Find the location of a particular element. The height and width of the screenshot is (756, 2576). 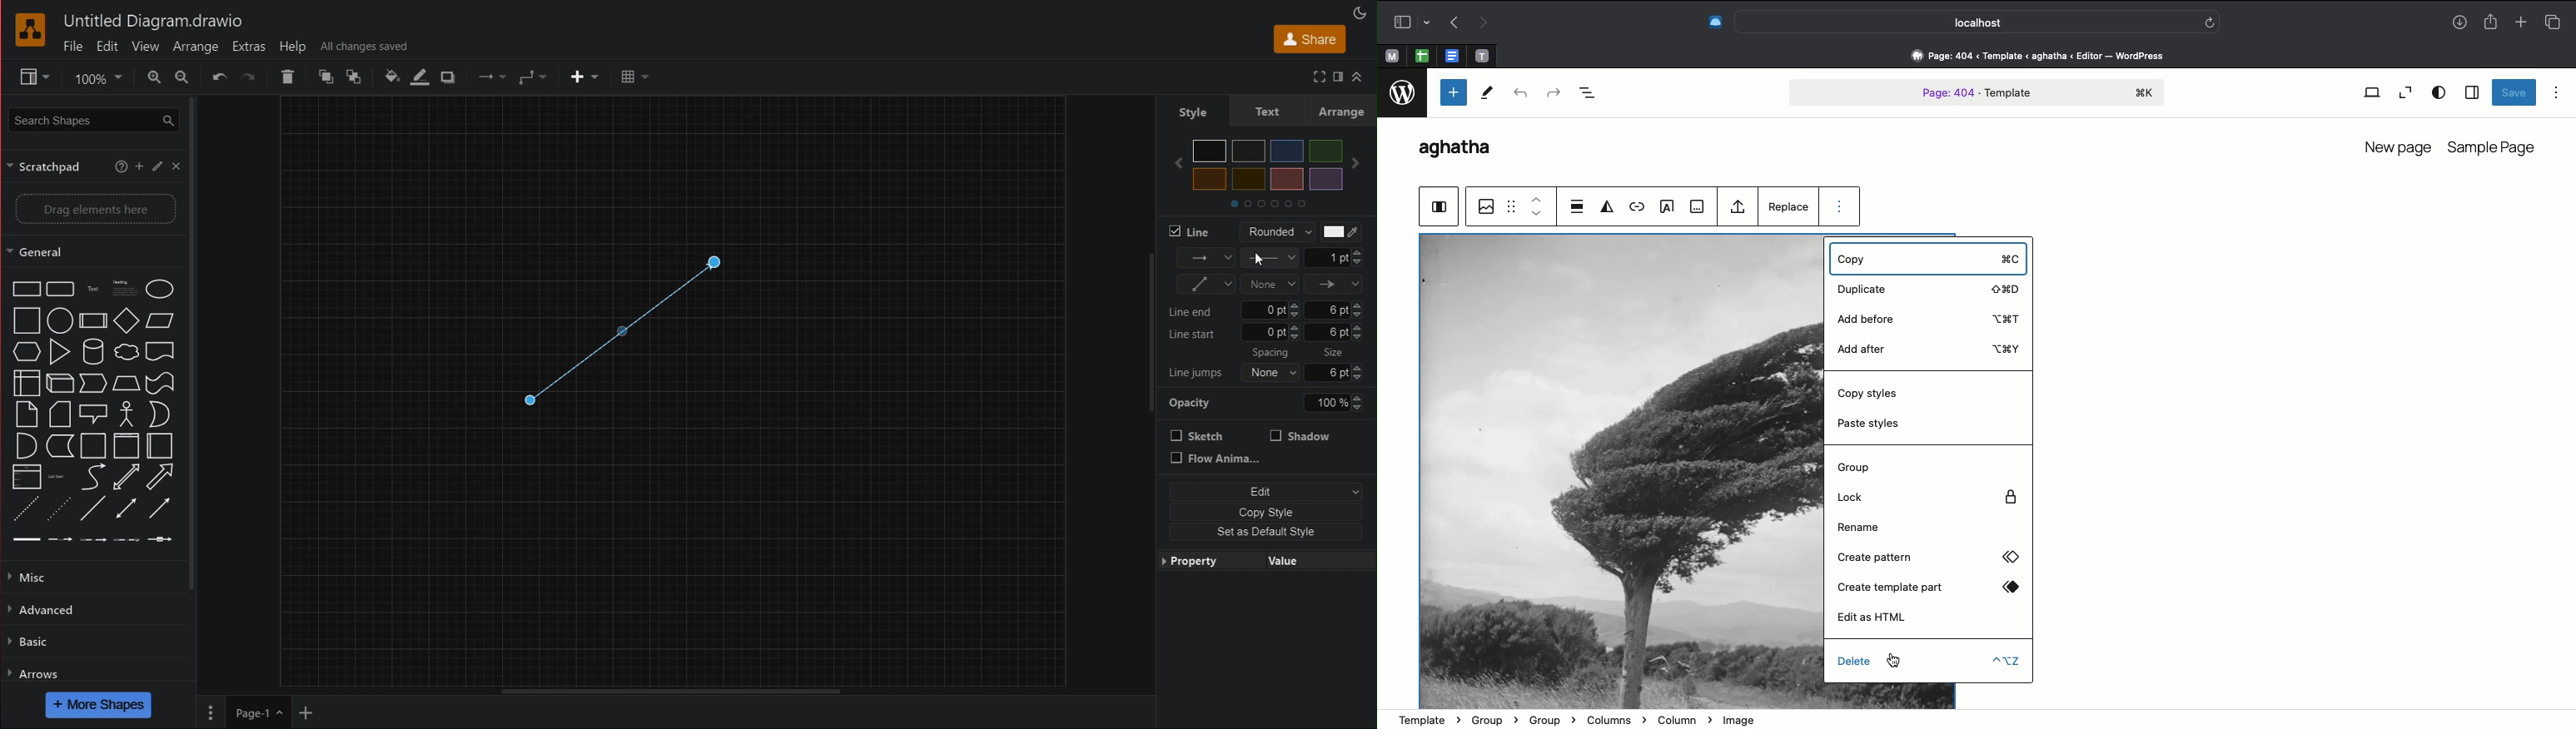

Connector is located at coordinates (533, 77).